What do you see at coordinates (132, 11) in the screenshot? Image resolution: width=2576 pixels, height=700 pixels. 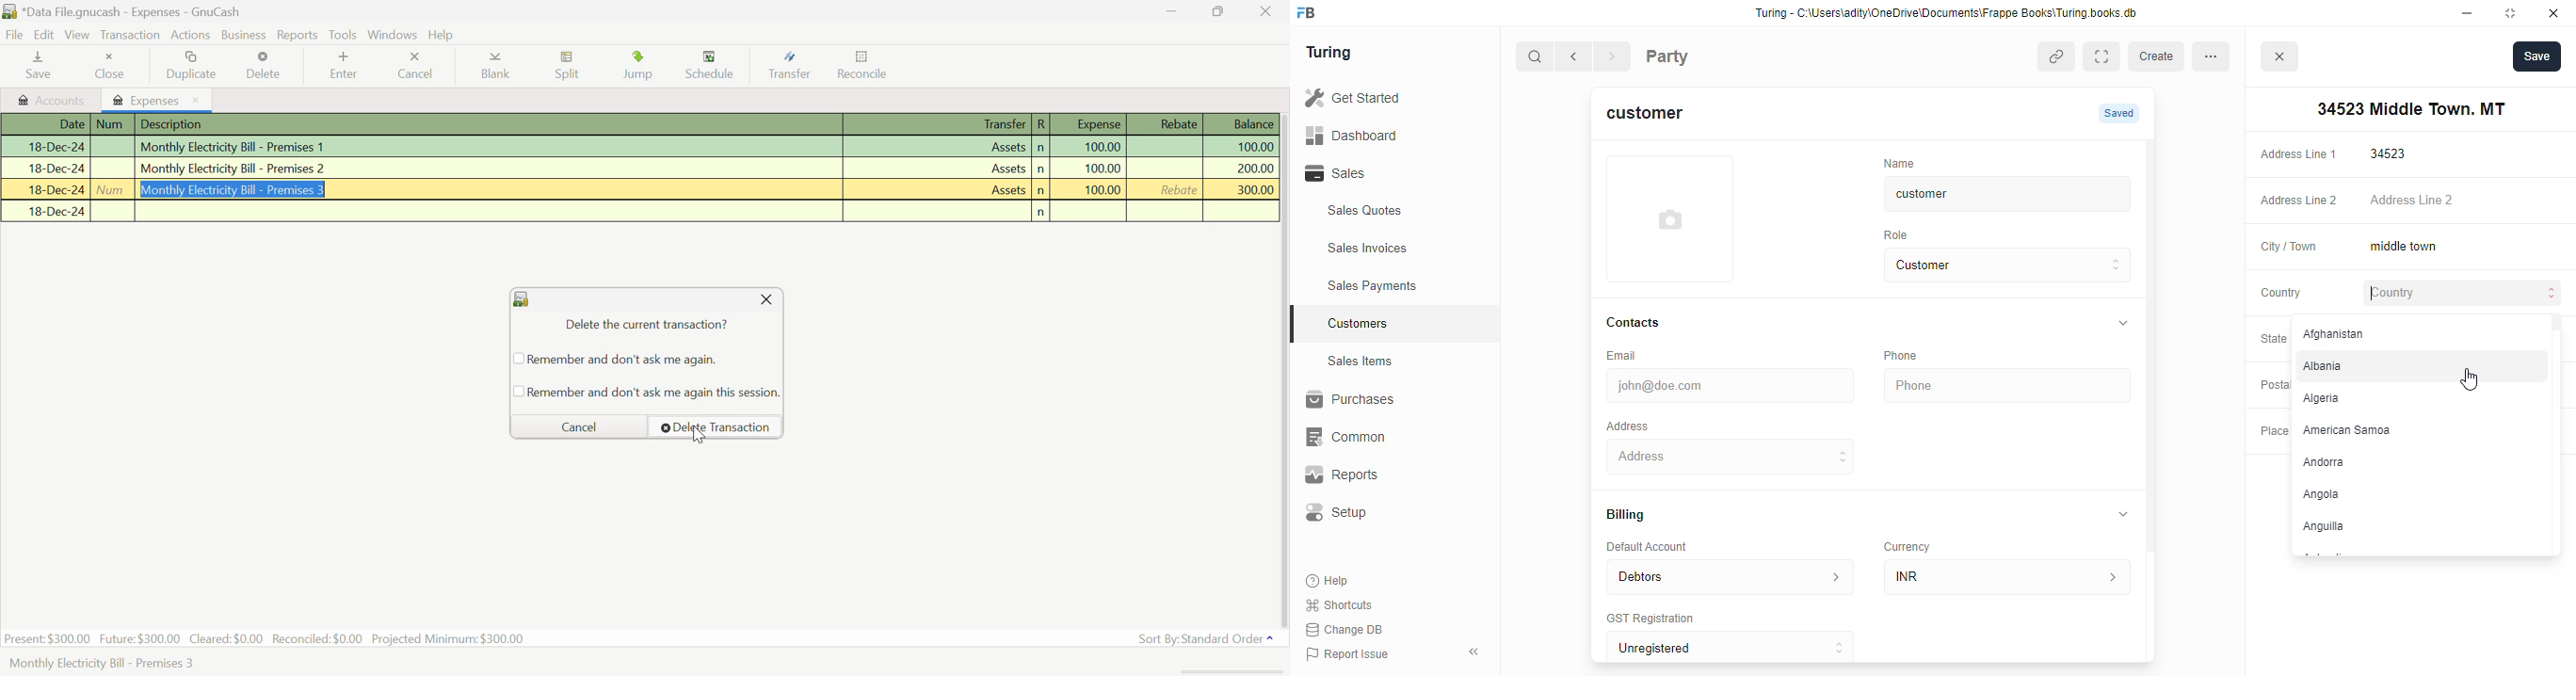 I see `*Data File.gnucash - Expenses - GnuCash` at bounding box center [132, 11].